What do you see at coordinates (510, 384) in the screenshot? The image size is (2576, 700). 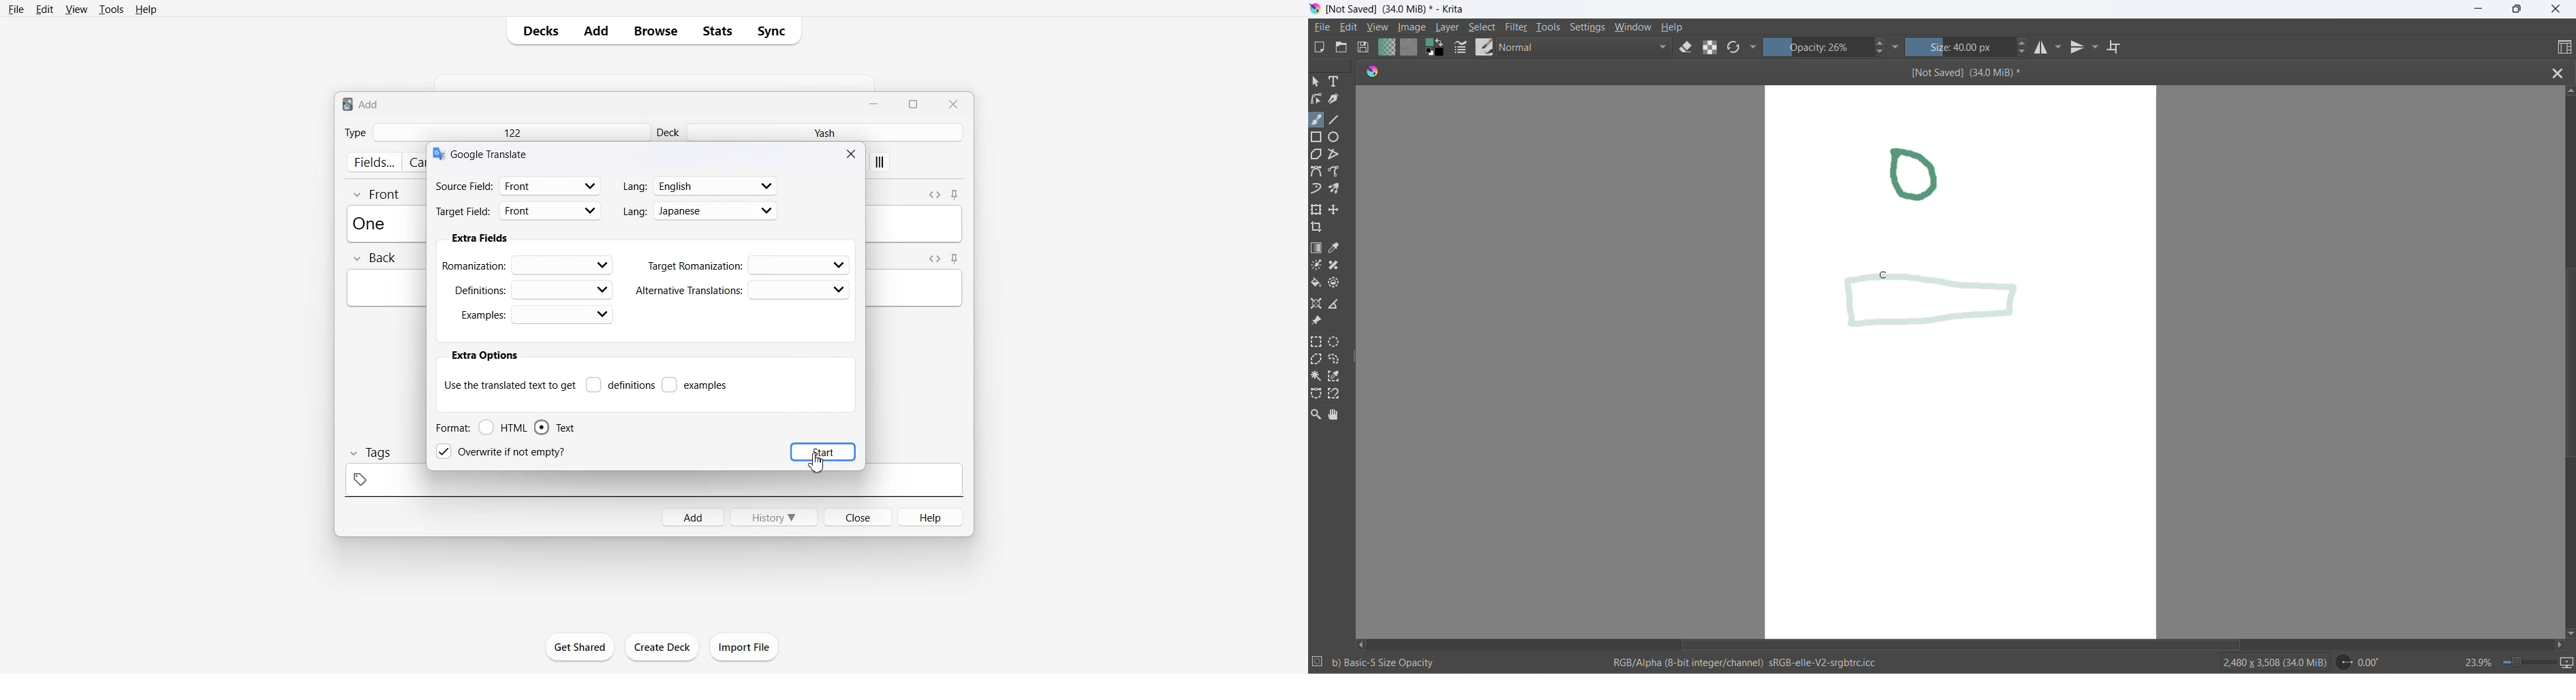 I see `Use the translate text to get` at bounding box center [510, 384].